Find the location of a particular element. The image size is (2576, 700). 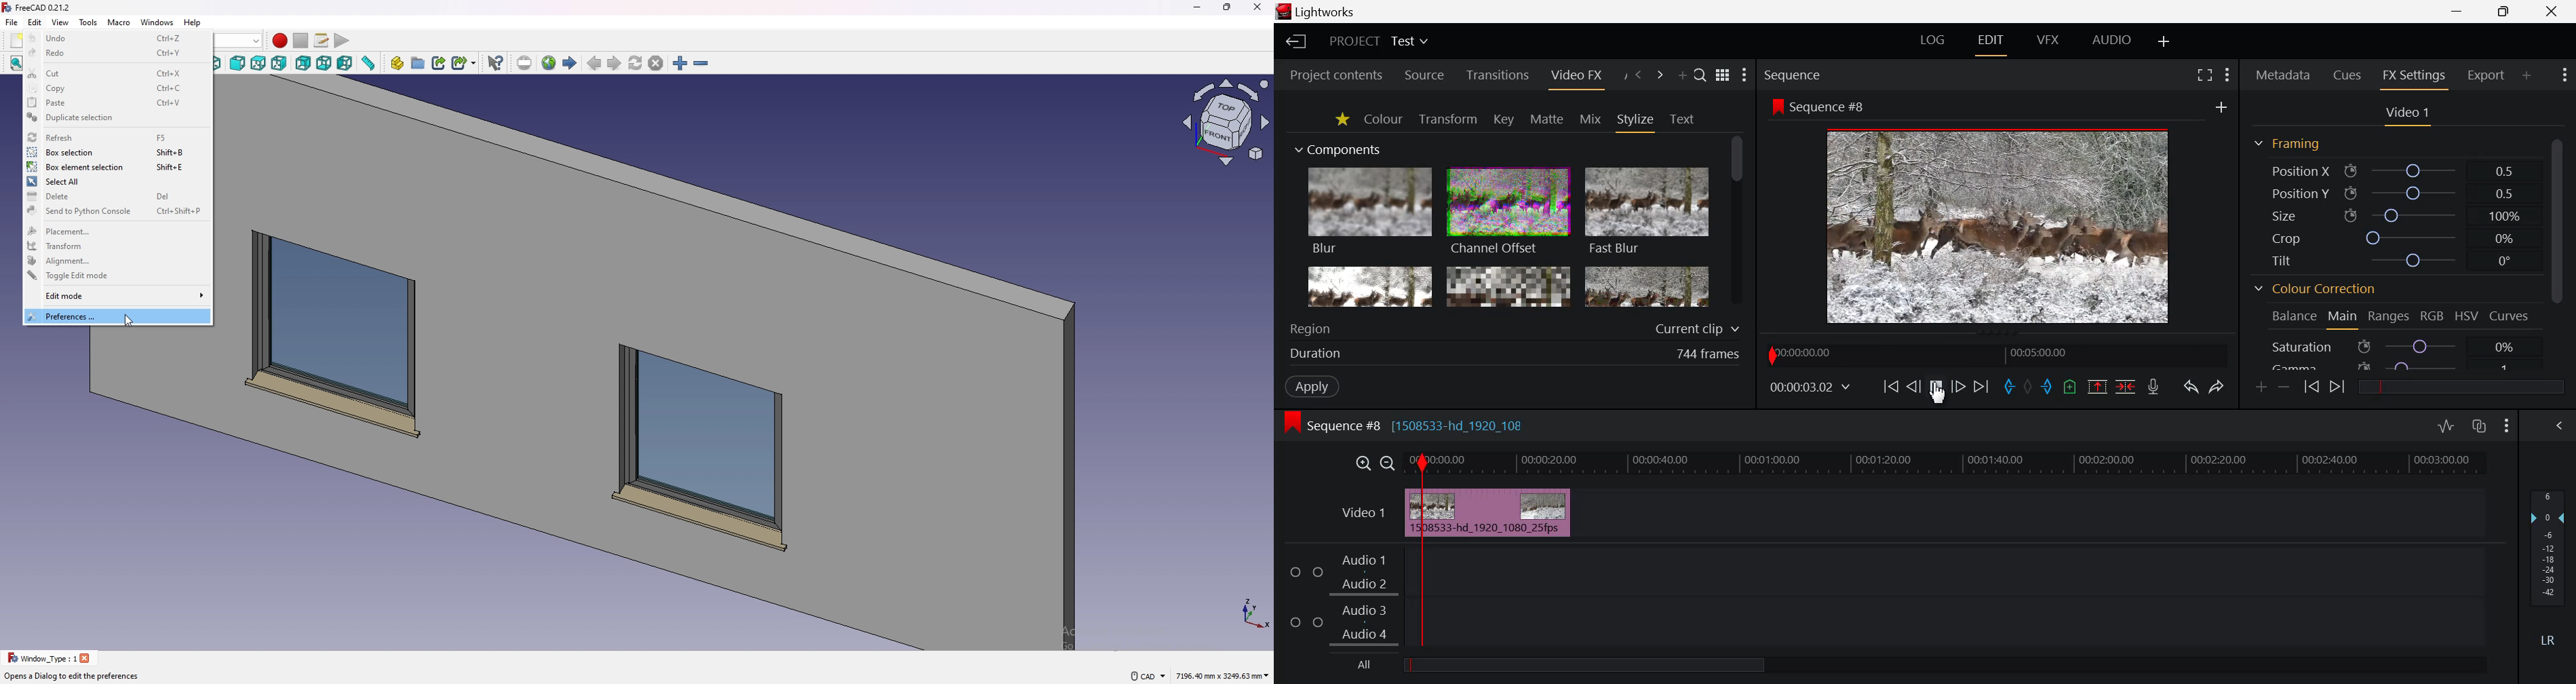

Project contents is located at coordinates (1336, 73).